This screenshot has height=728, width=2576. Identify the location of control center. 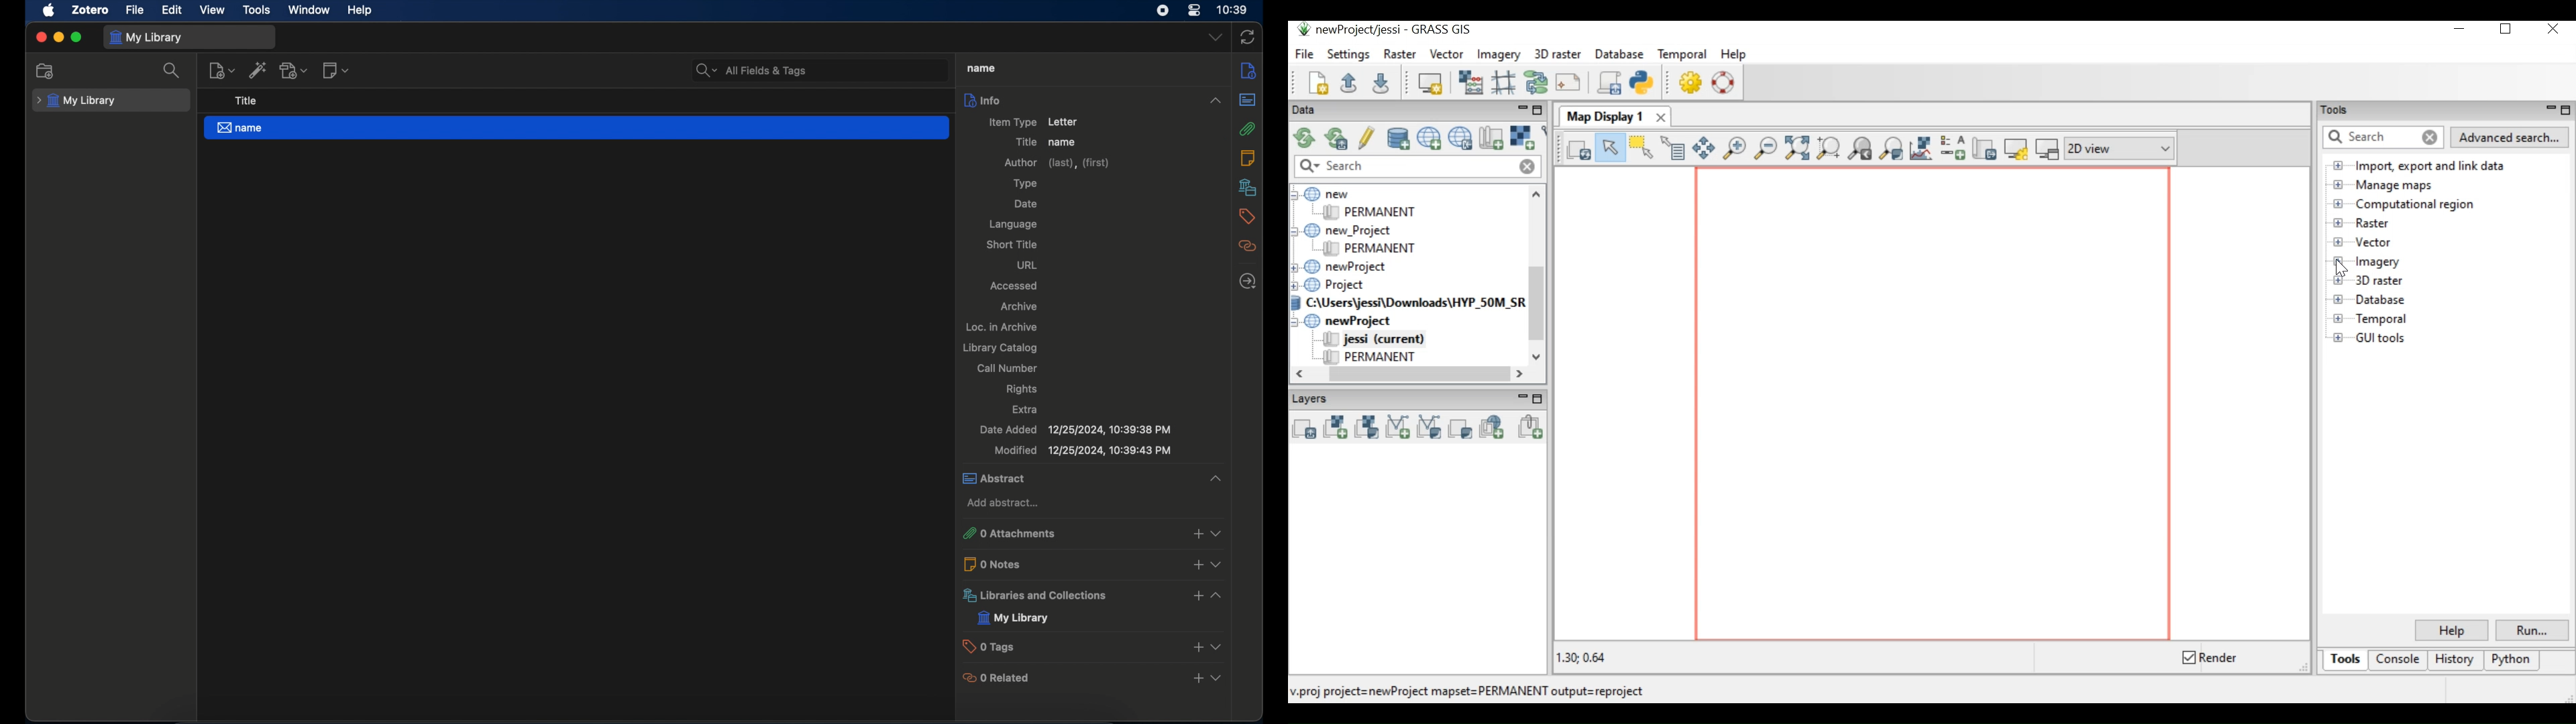
(1194, 9).